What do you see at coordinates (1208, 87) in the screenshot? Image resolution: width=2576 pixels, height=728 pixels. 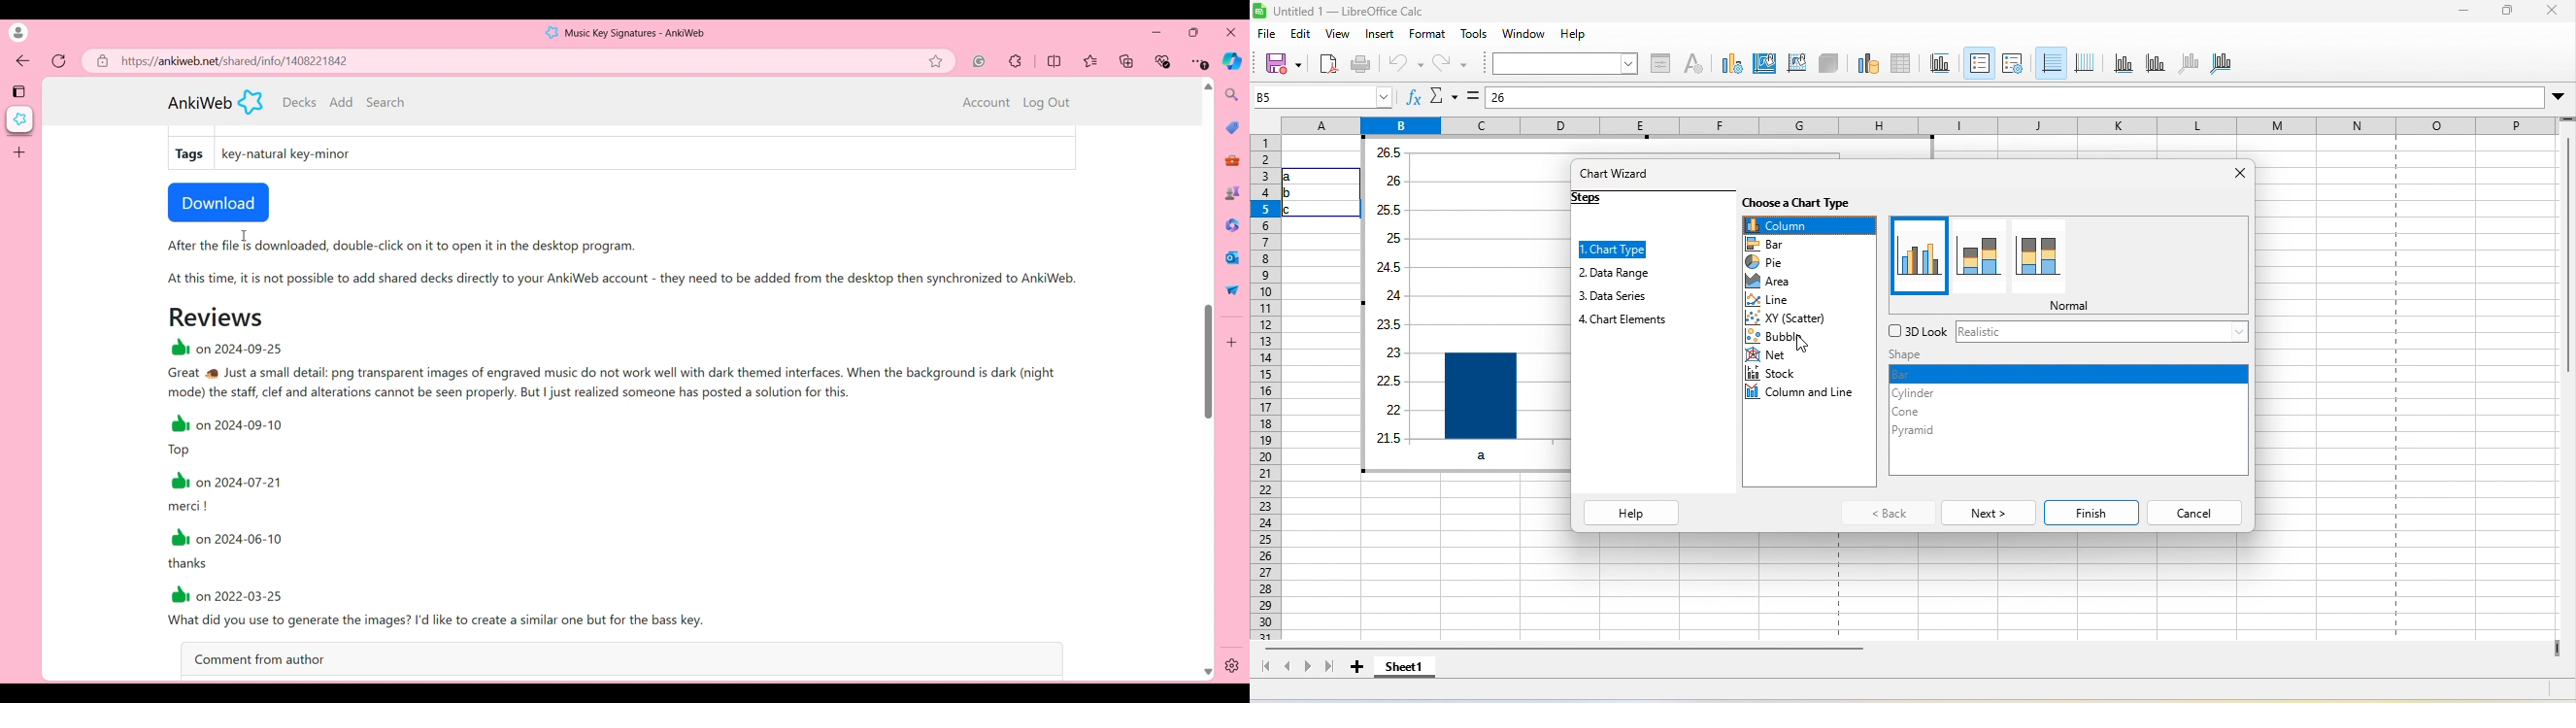 I see `Quick slide to top` at bounding box center [1208, 87].